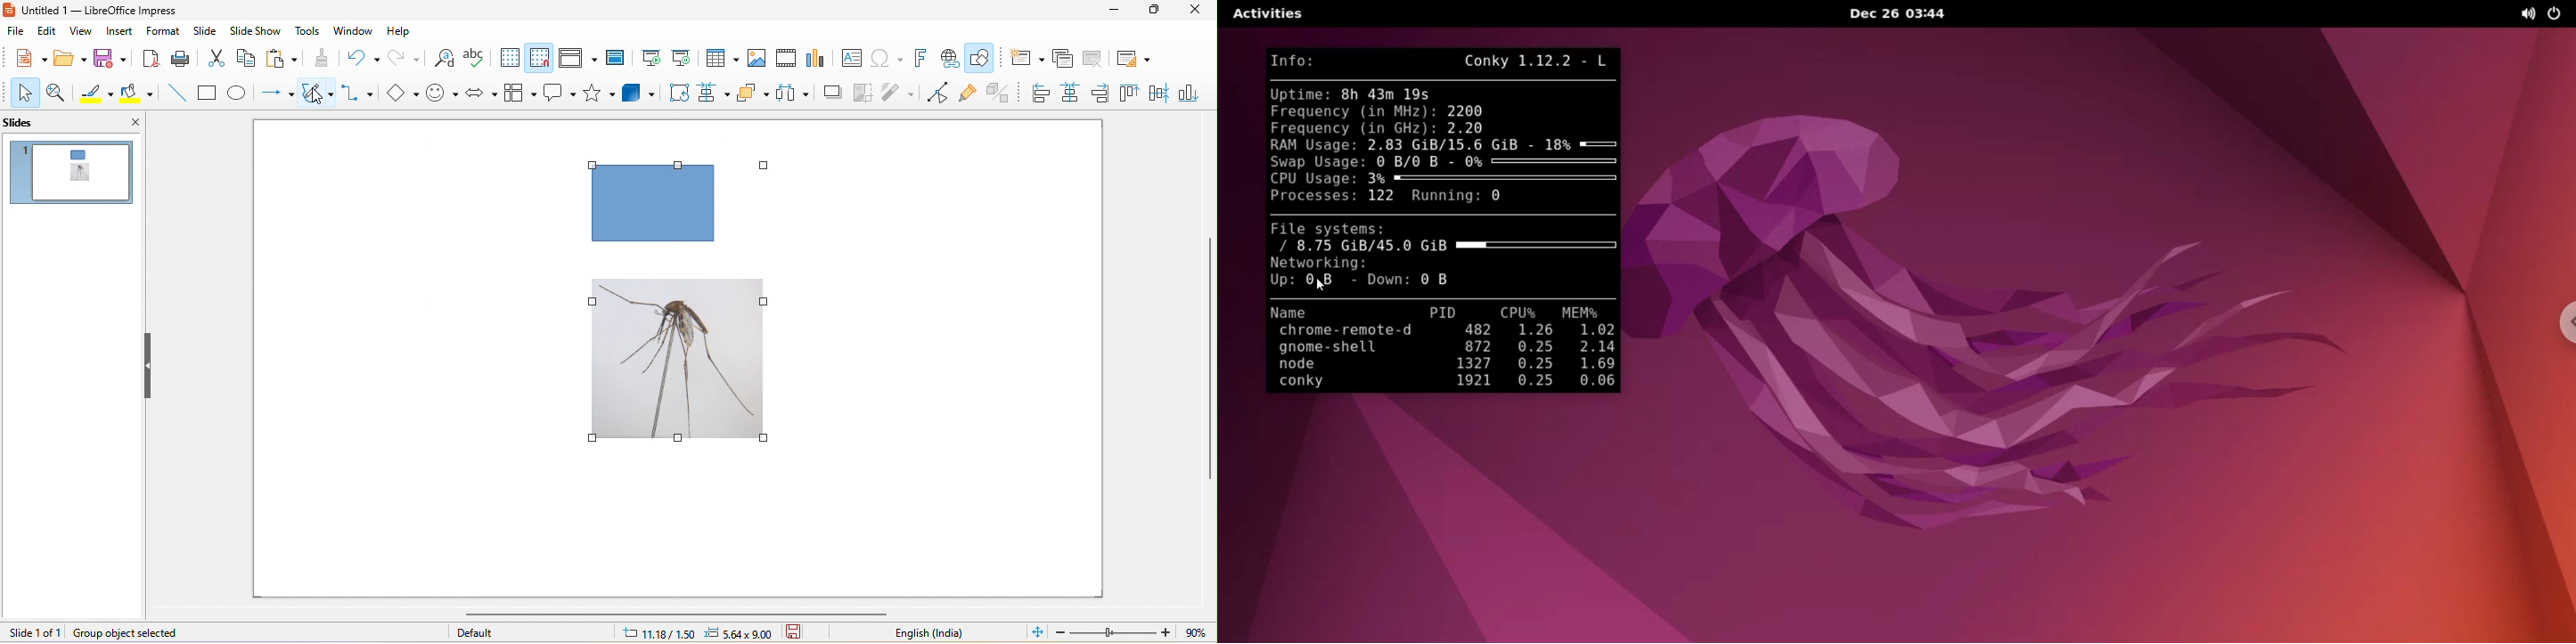  I want to click on position changed to center, so click(675, 299).